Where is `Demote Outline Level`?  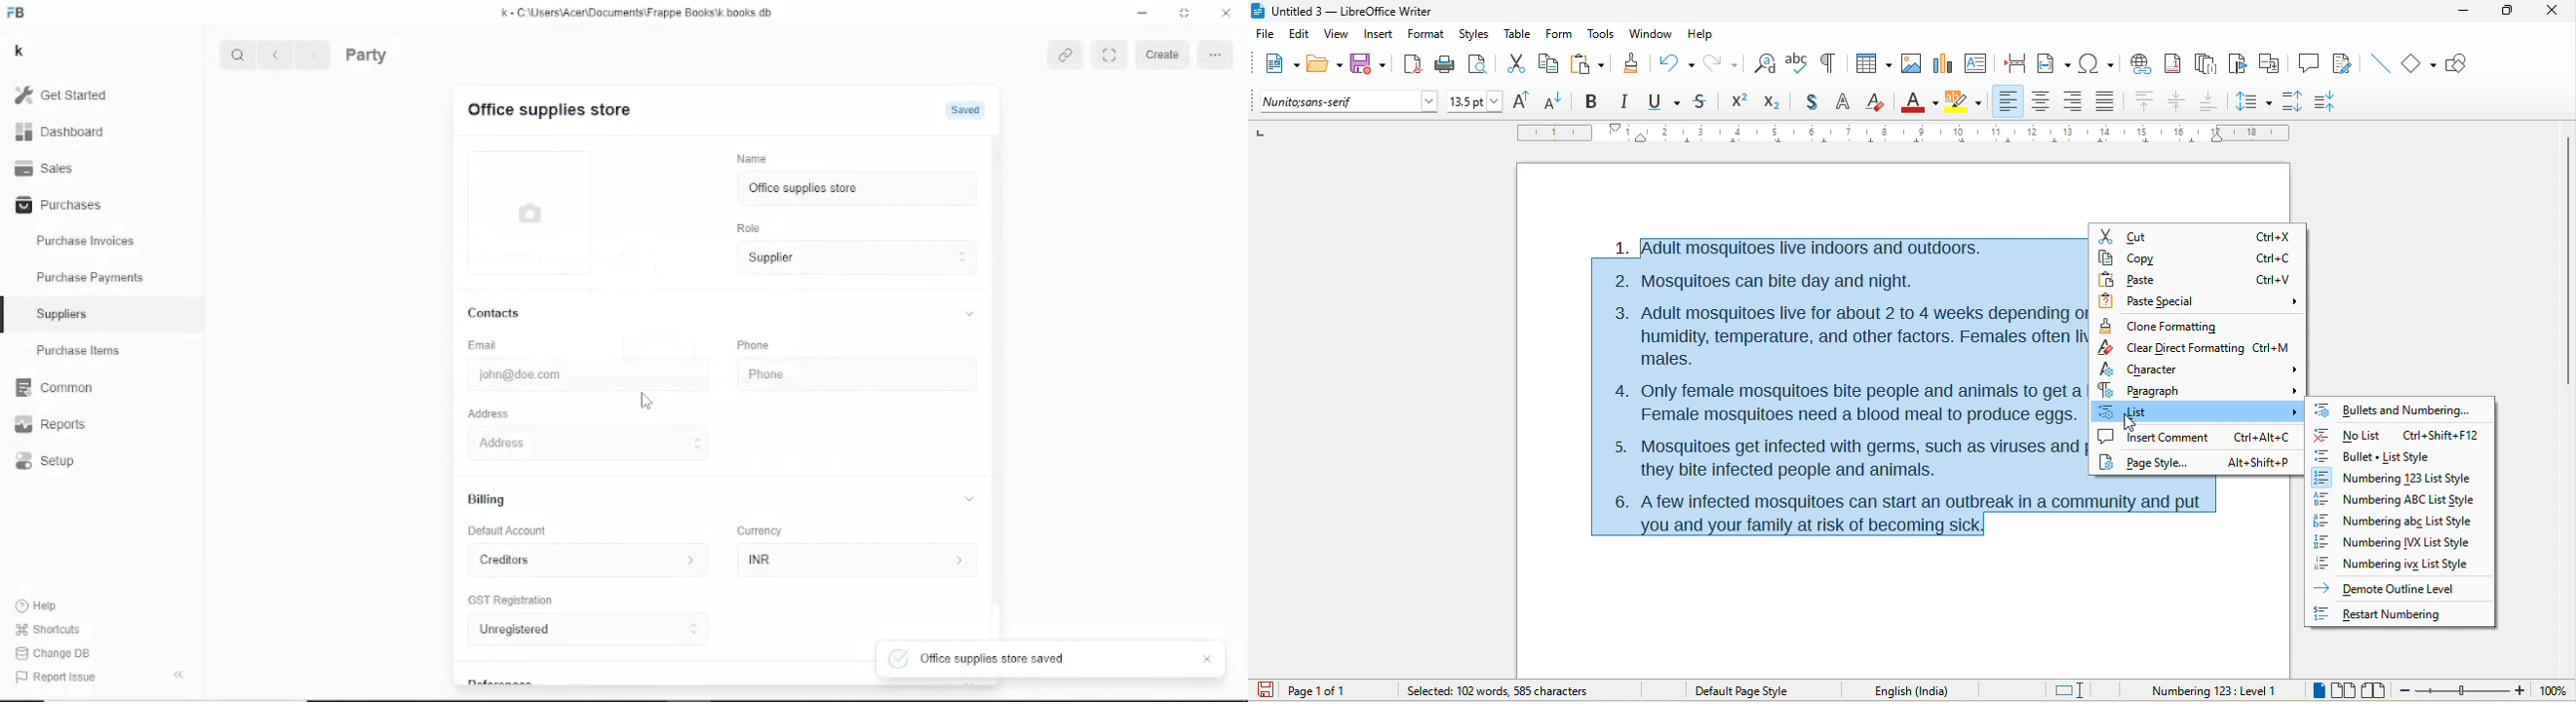 Demote Outline Level is located at coordinates (2390, 587).